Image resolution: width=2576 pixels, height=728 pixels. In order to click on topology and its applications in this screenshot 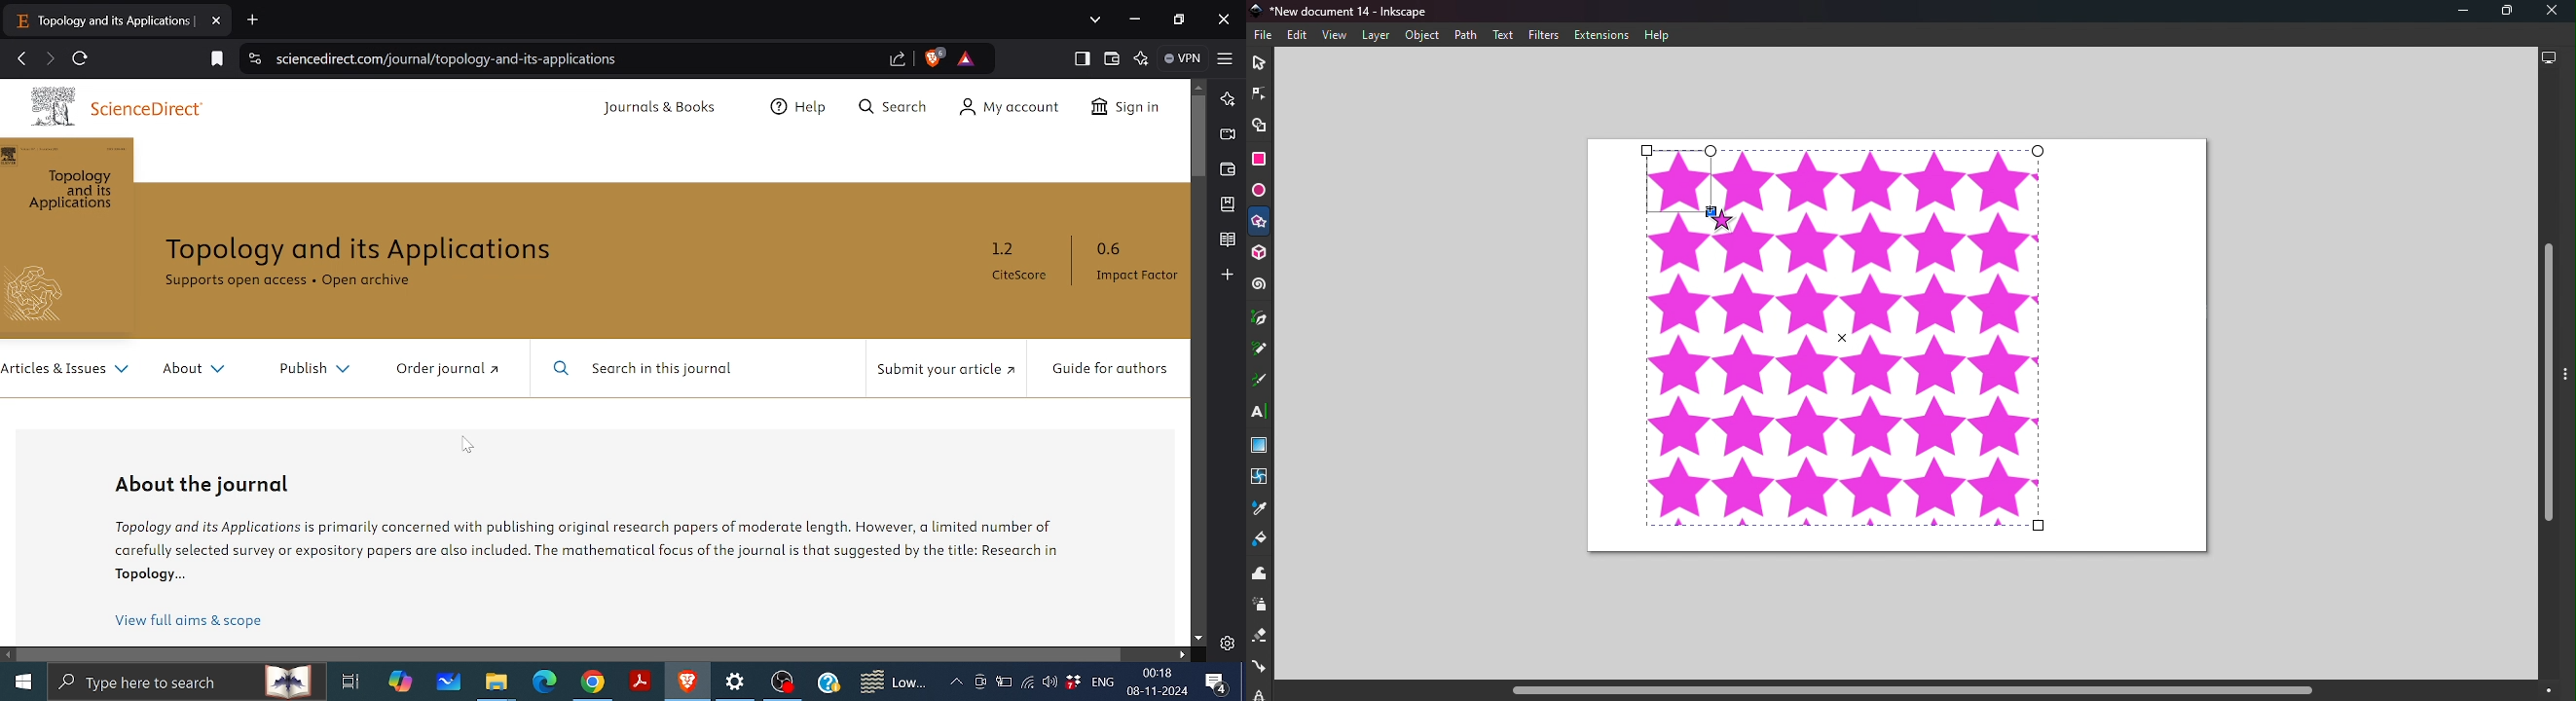, I will do `click(66, 237)`.